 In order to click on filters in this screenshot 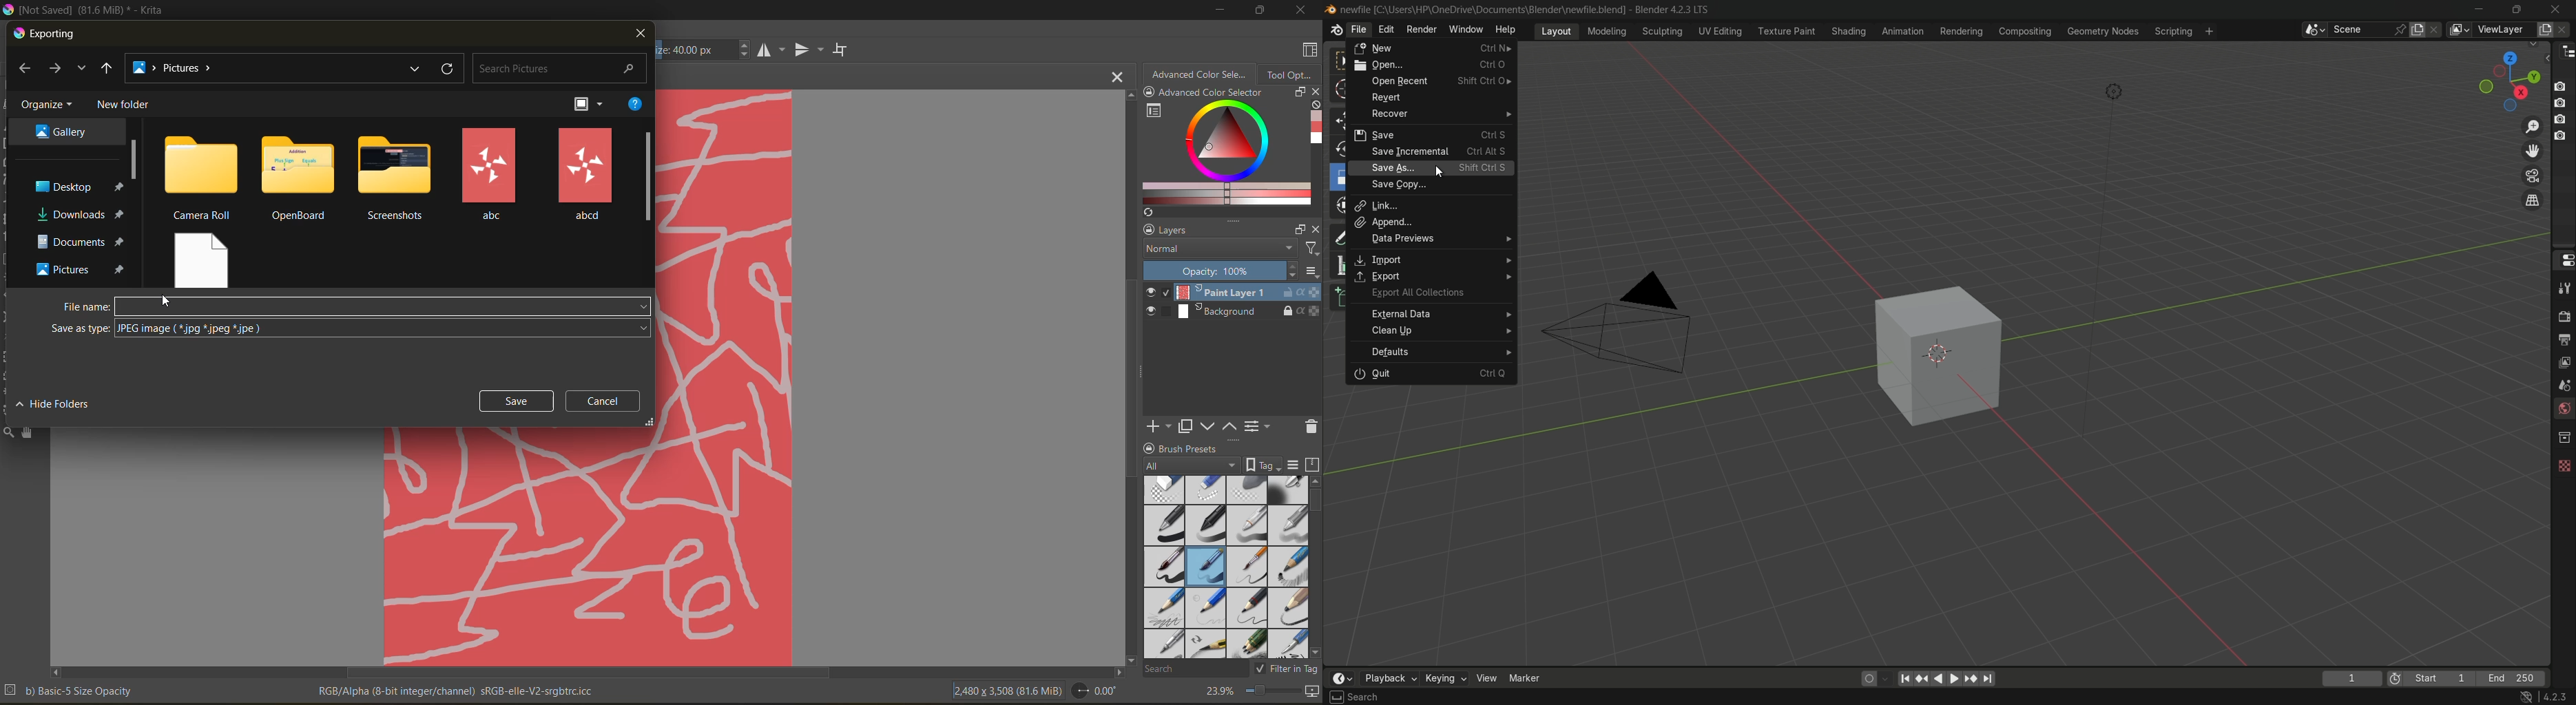, I will do `click(1311, 249)`.